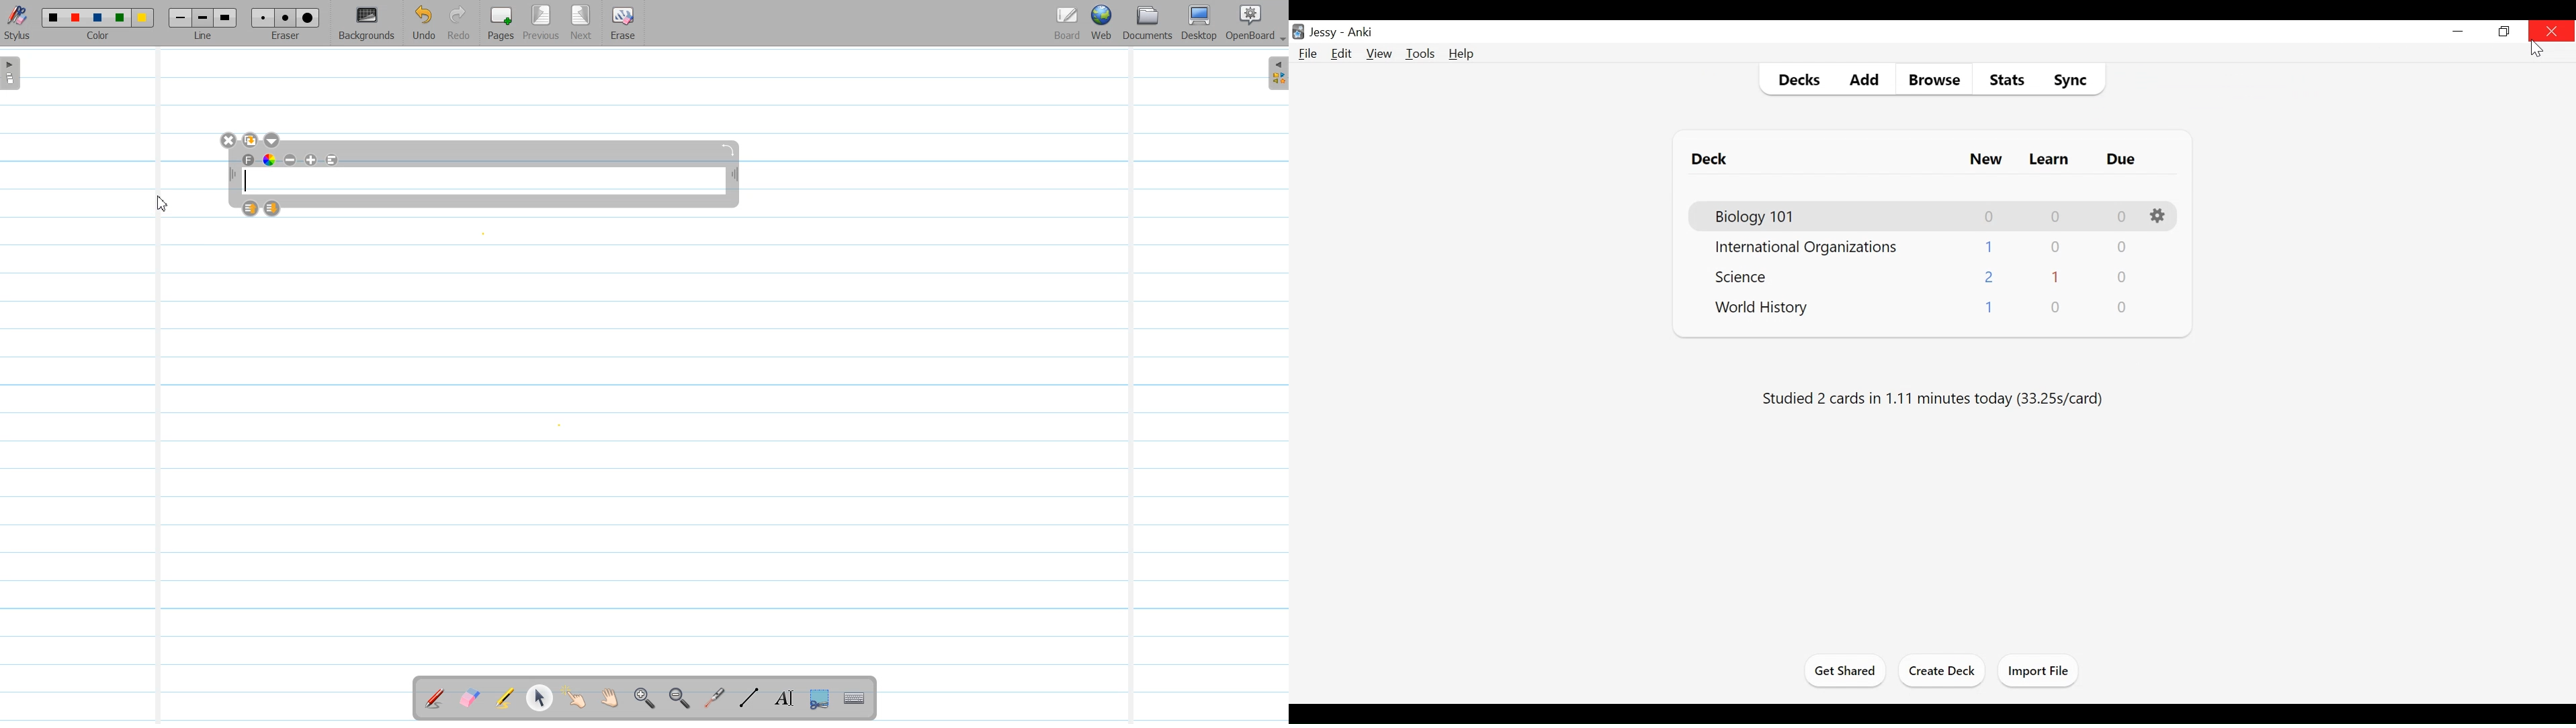  Describe the element at coordinates (2120, 160) in the screenshot. I see `Due Cards` at that location.